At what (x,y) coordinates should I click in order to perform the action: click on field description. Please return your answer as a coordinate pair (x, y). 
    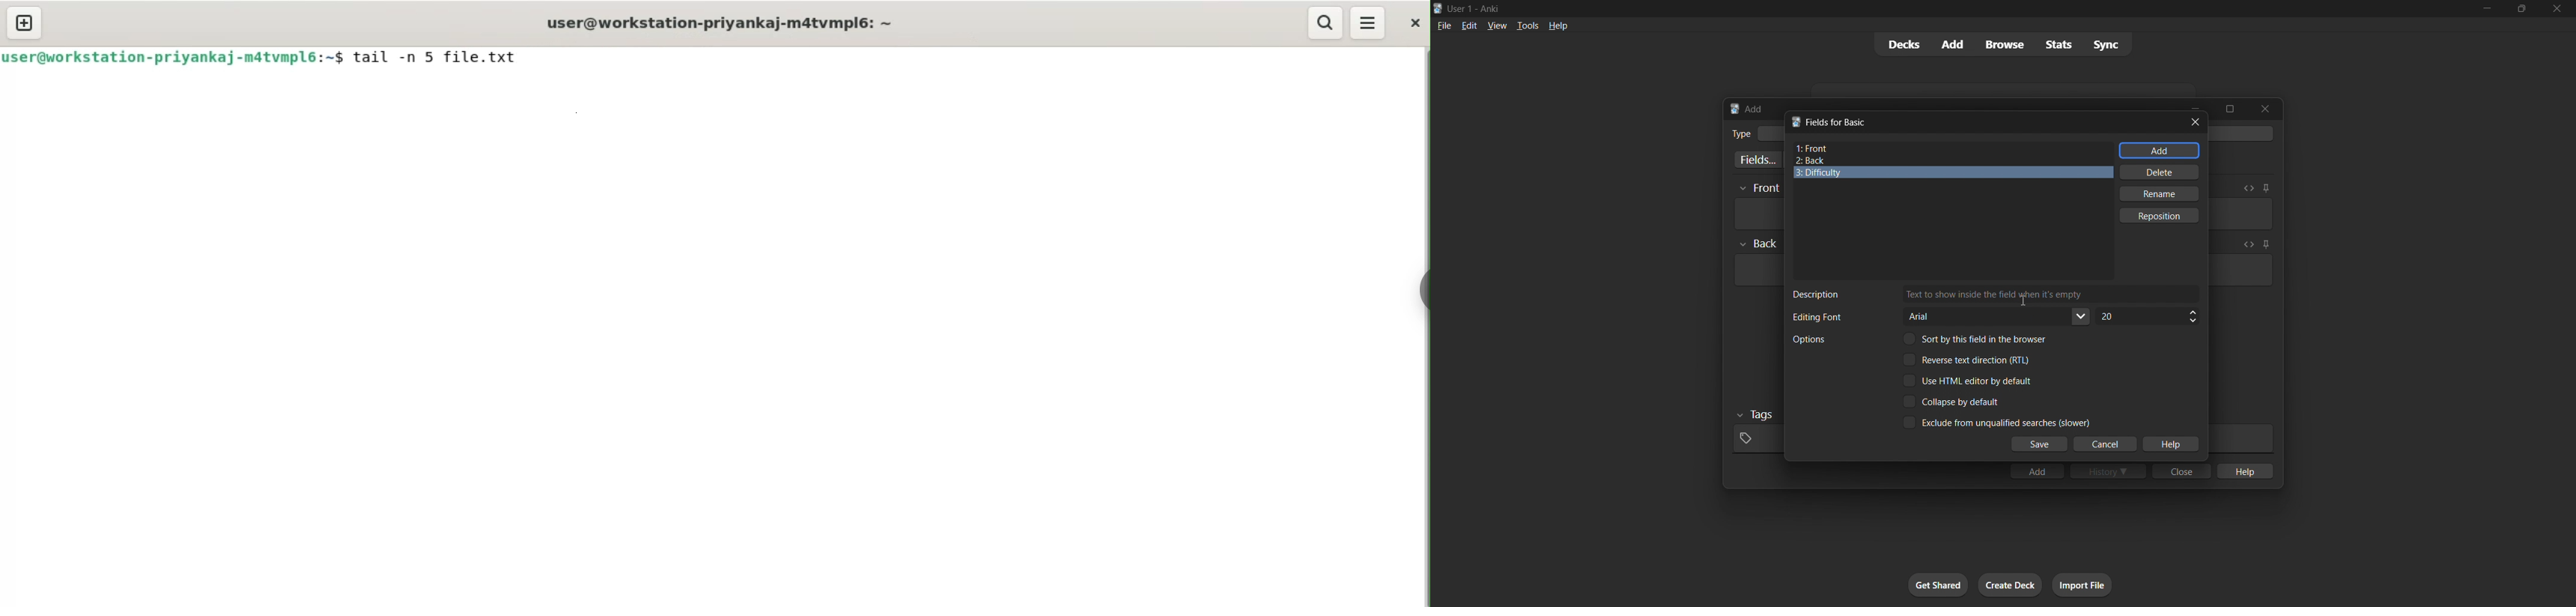
    Looking at the image, I should click on (2051, 294).